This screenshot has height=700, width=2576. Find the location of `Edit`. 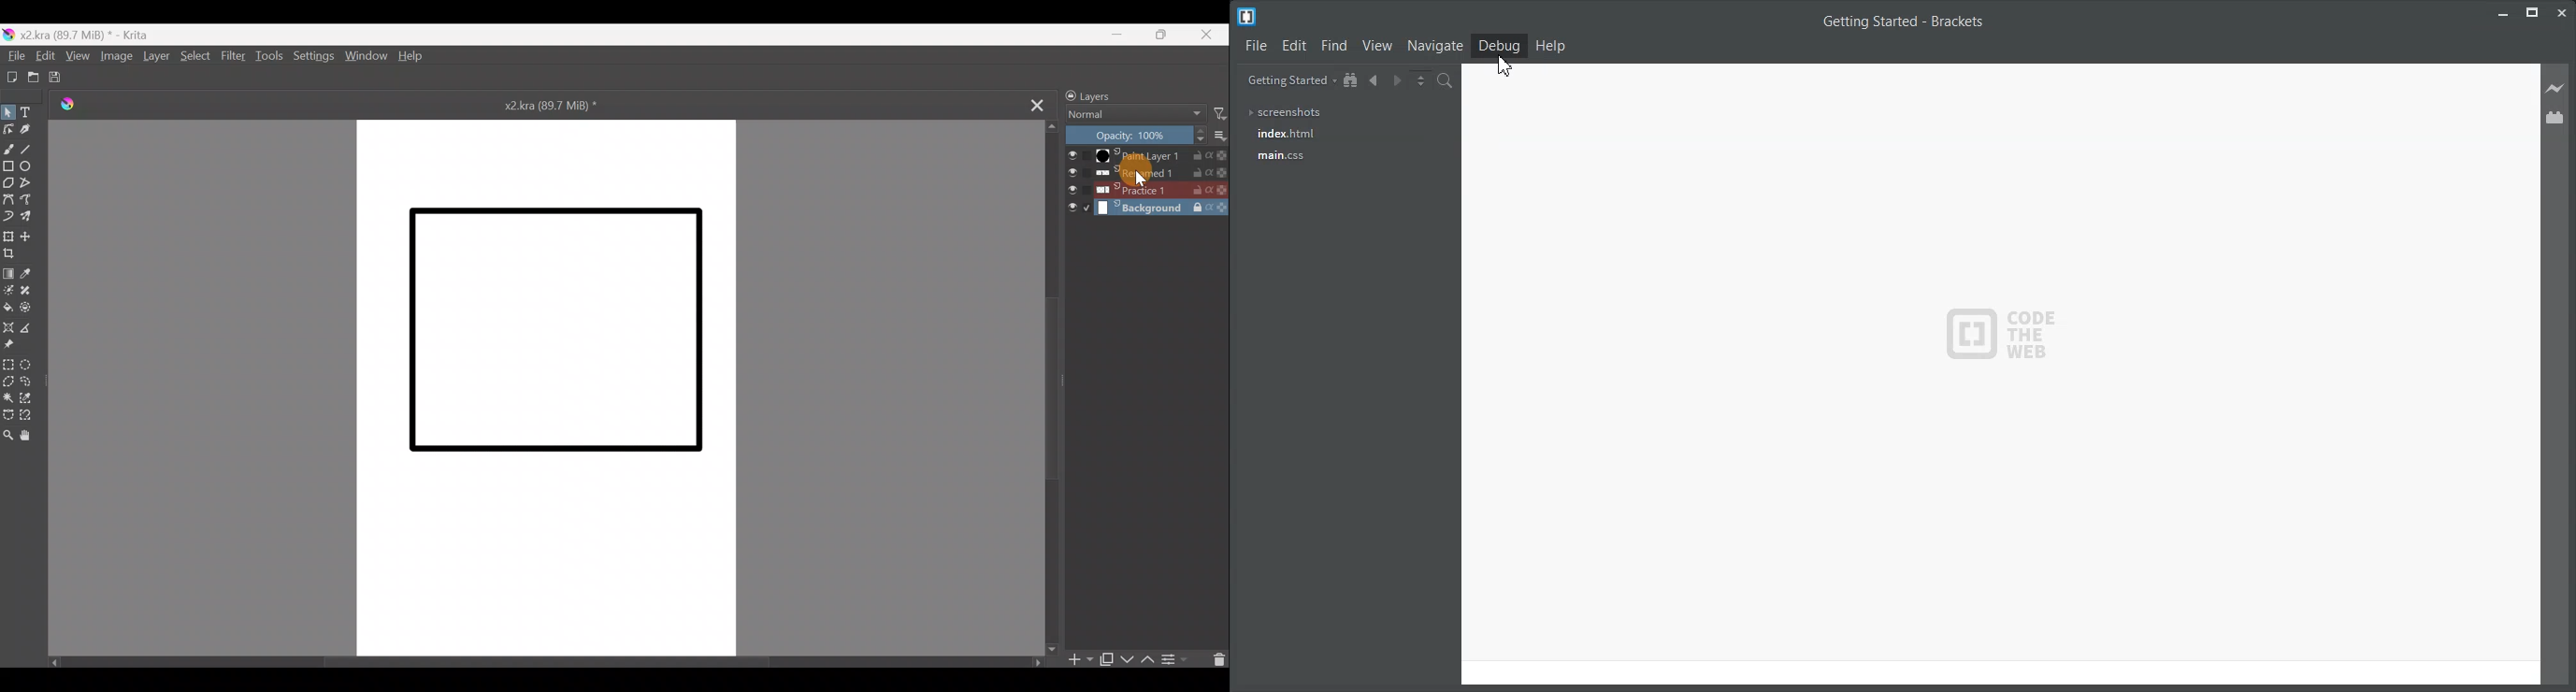

Edit is located at coordinates (44, 58).